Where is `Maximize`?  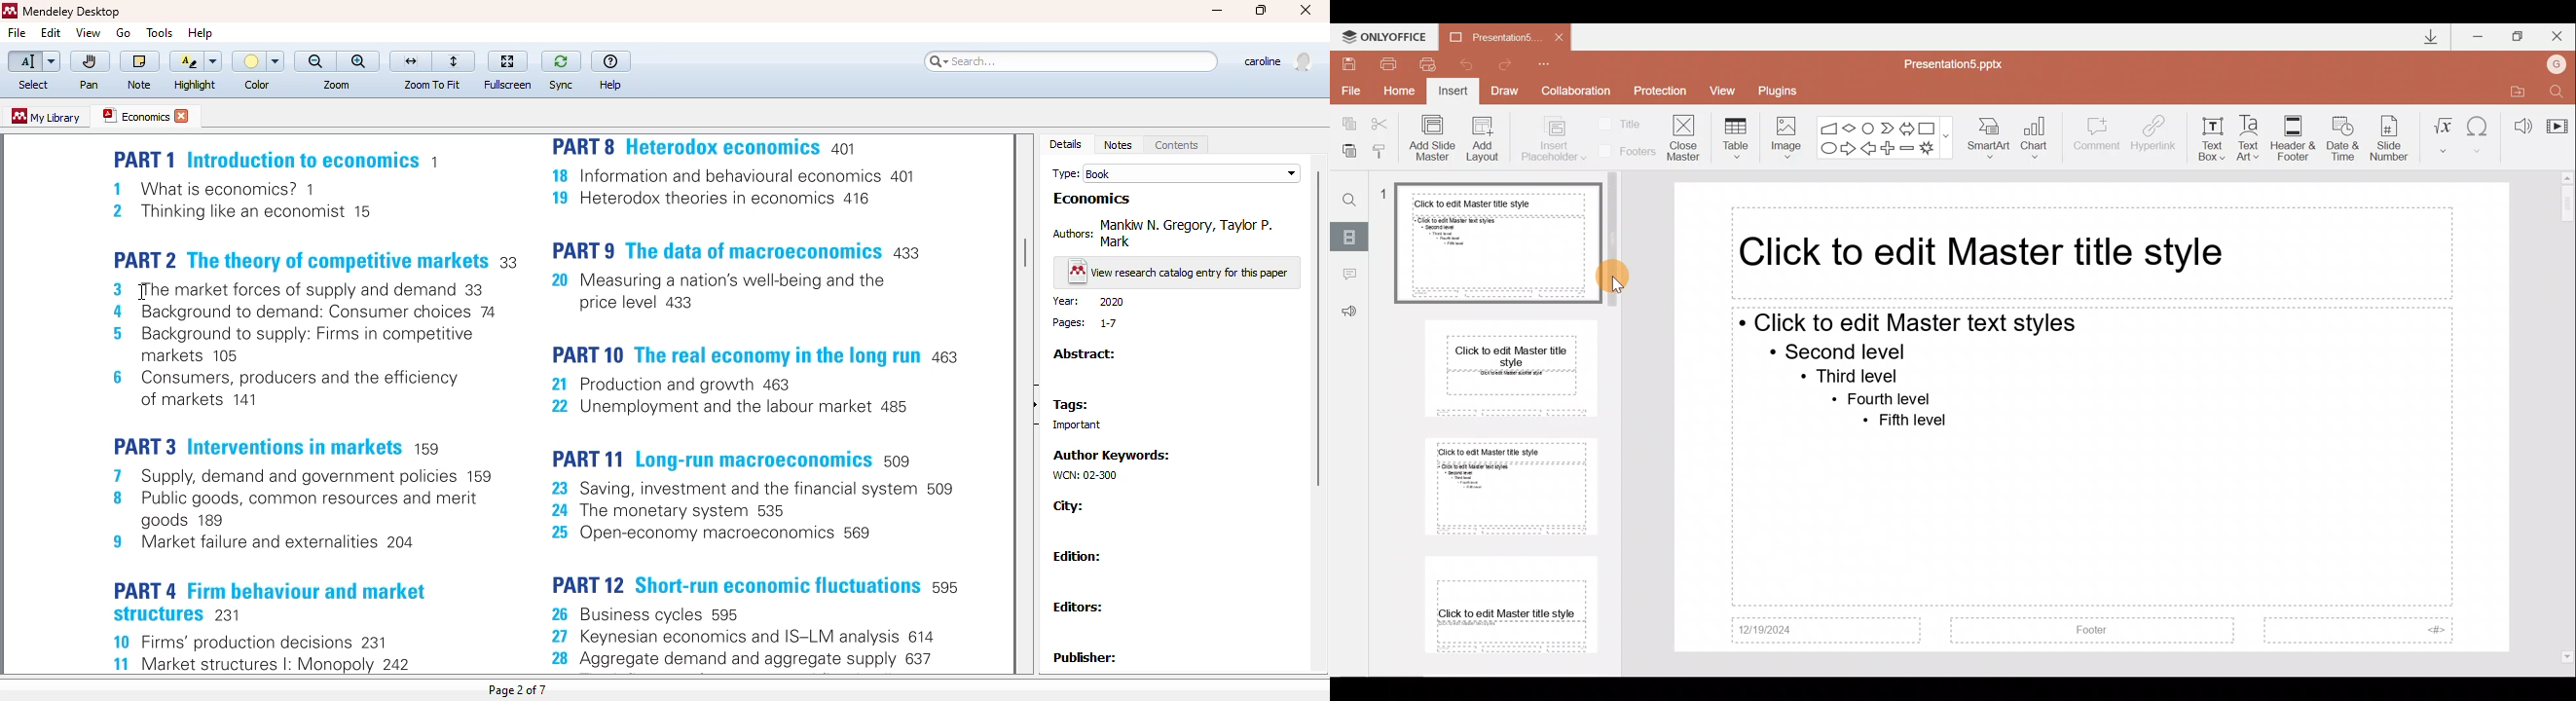
Maximize is located at coordinates (2518, 34).